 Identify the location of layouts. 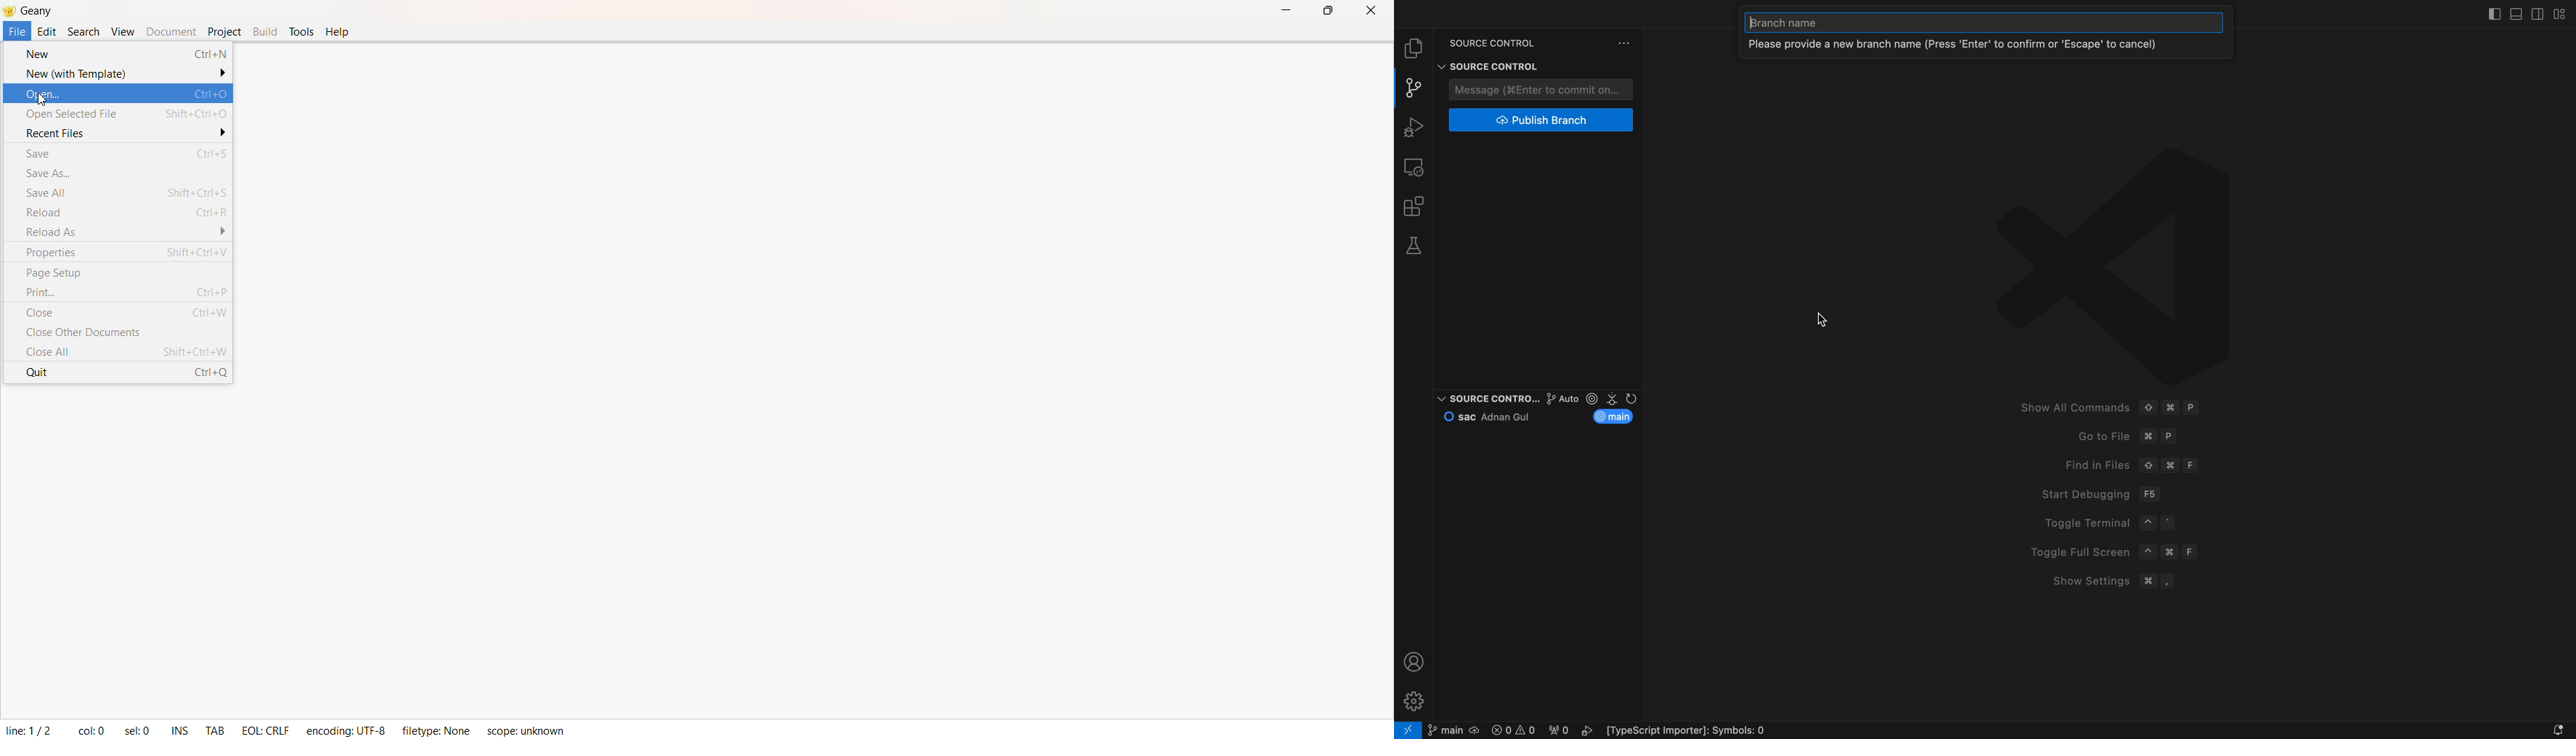
(2558, 14).